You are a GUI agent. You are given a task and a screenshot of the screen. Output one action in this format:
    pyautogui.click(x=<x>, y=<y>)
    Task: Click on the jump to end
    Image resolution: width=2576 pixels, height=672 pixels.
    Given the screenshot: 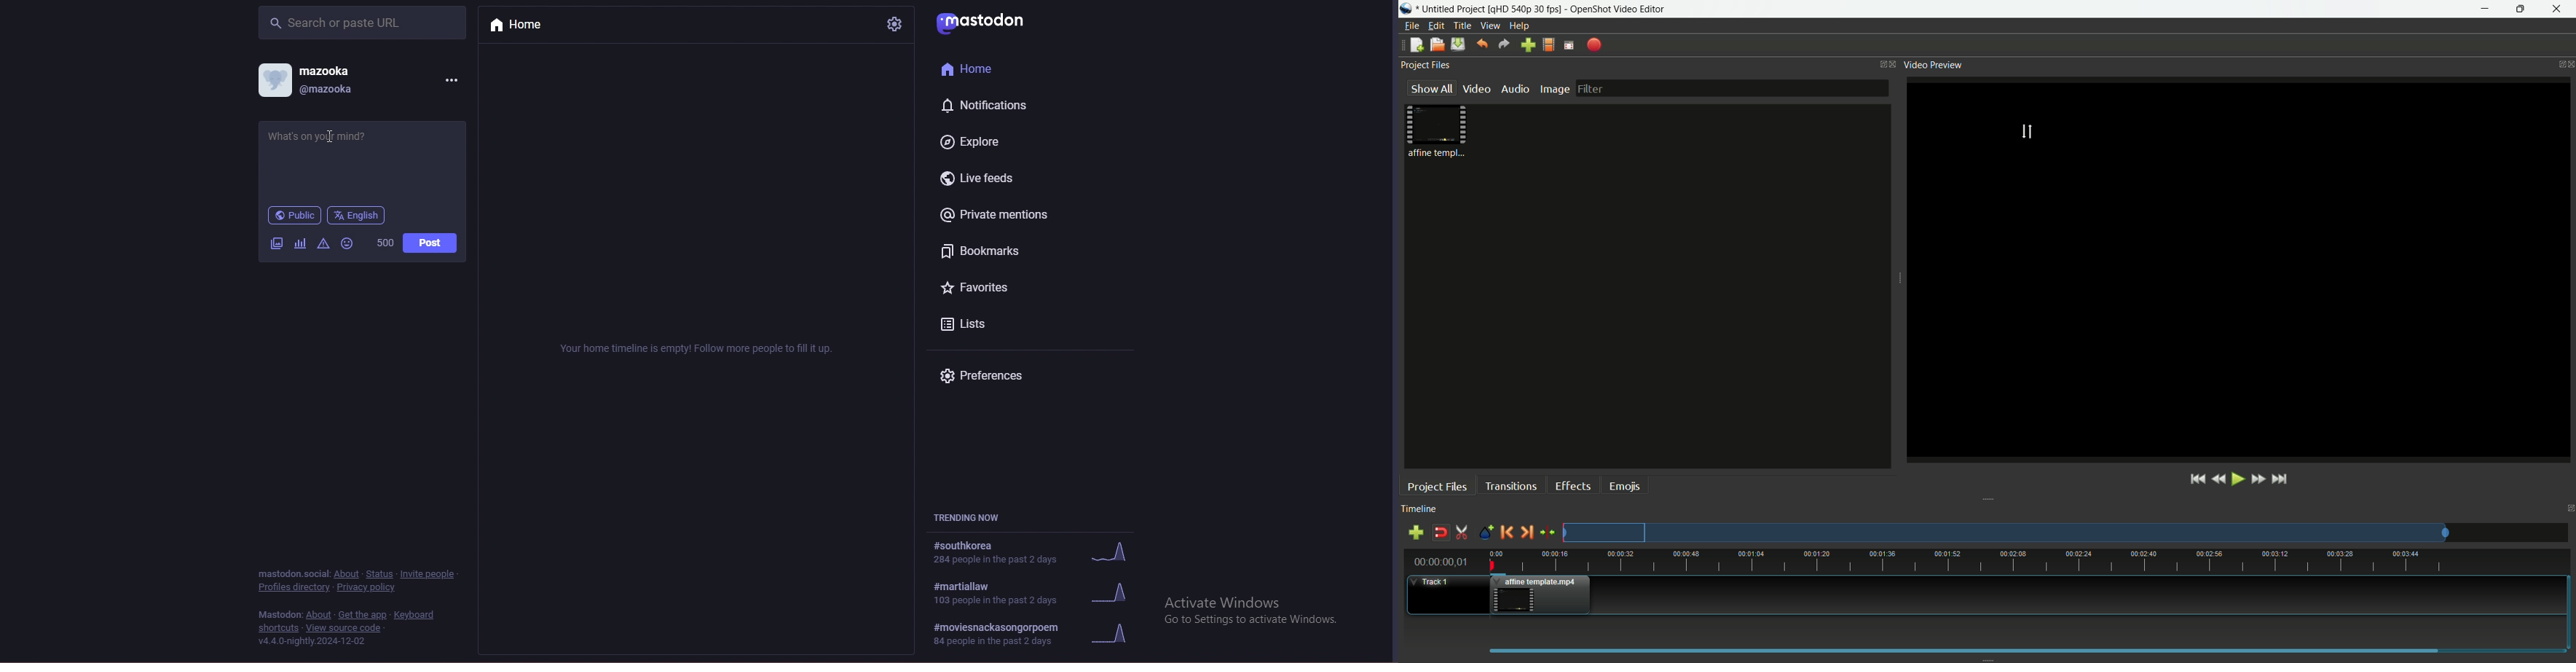 What is the action you would take?
    pyautogui.click(x=2283, y=479)
    